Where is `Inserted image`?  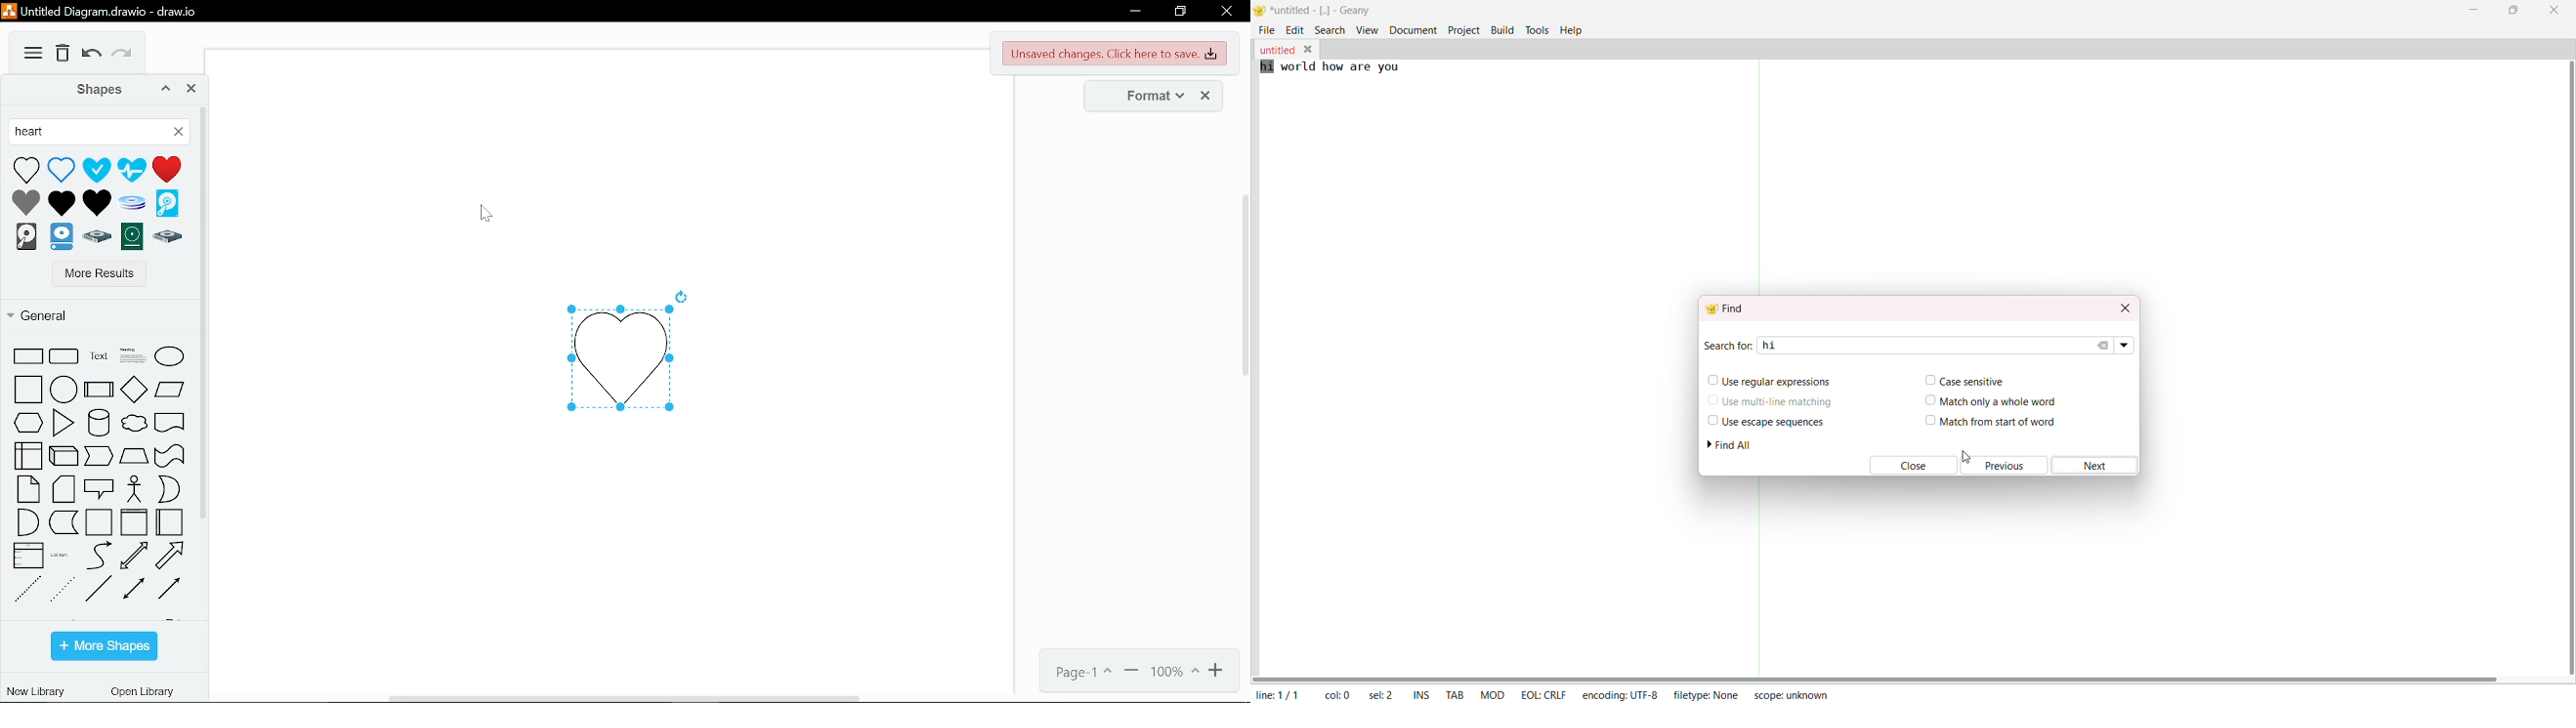 Inserted image is located at coordinates (612, 361).